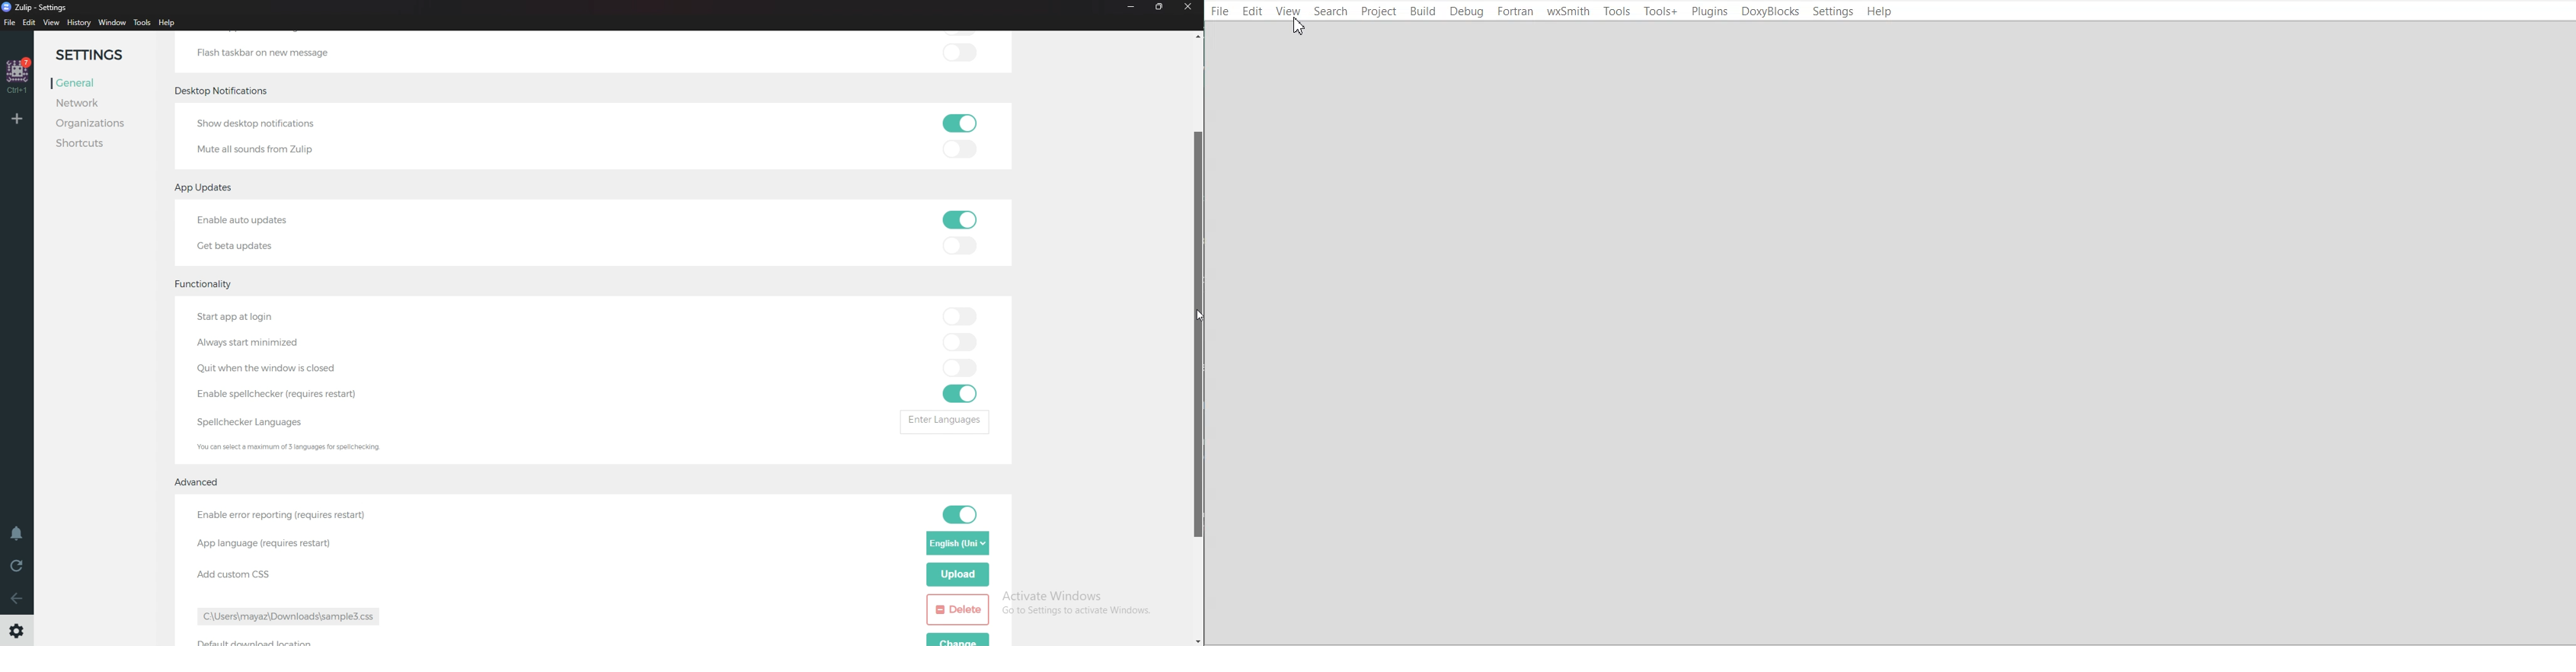  I want to click on Advanced, so click(201, 480).